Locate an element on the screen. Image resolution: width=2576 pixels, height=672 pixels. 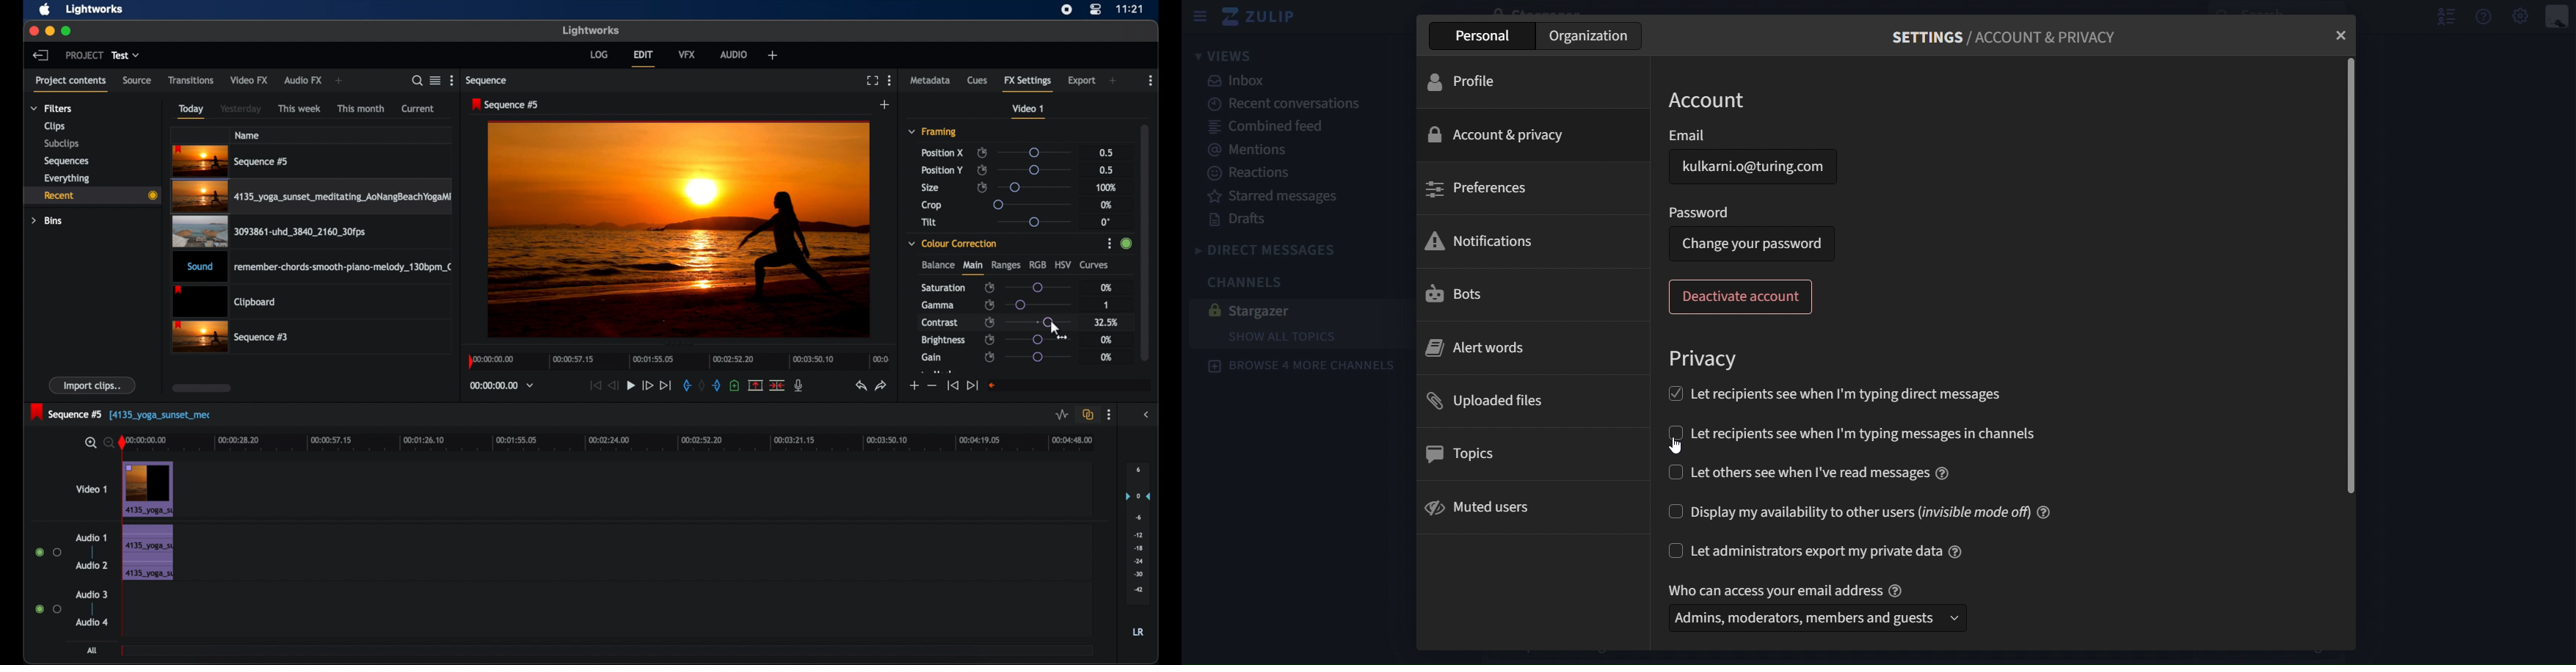
slider is located at coordinates (1031, 204).